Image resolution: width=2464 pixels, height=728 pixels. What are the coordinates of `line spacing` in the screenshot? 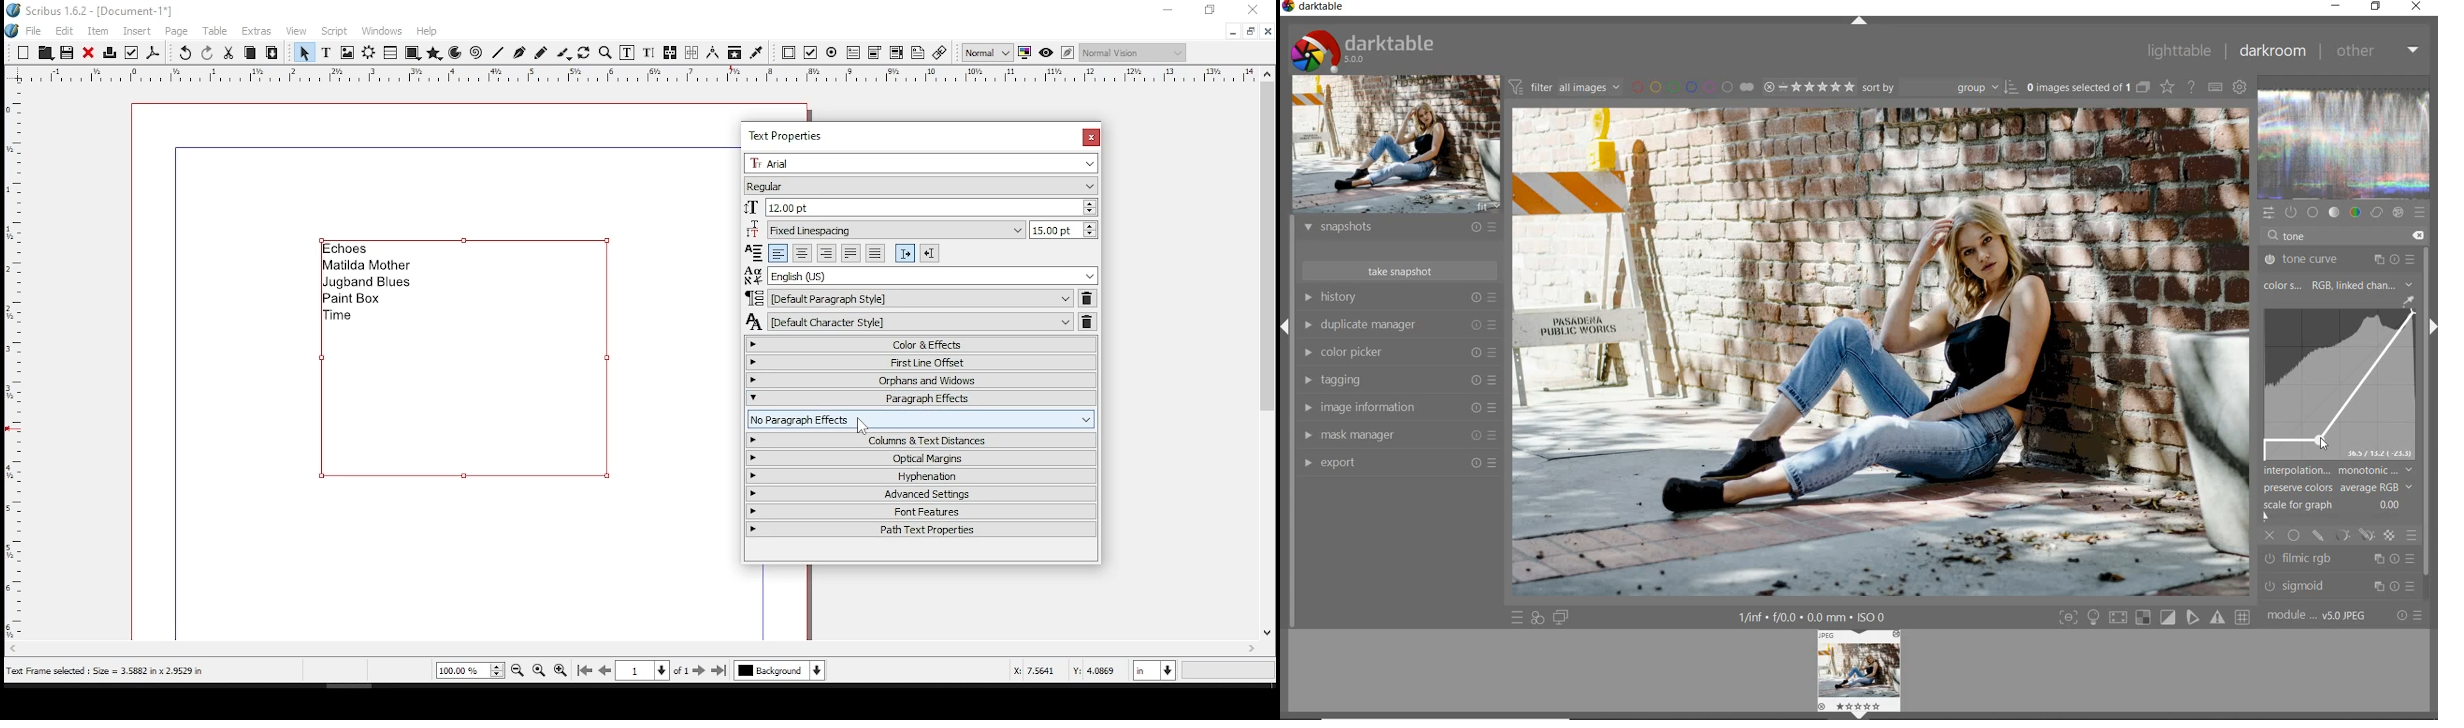 It's located at (1062, 229).